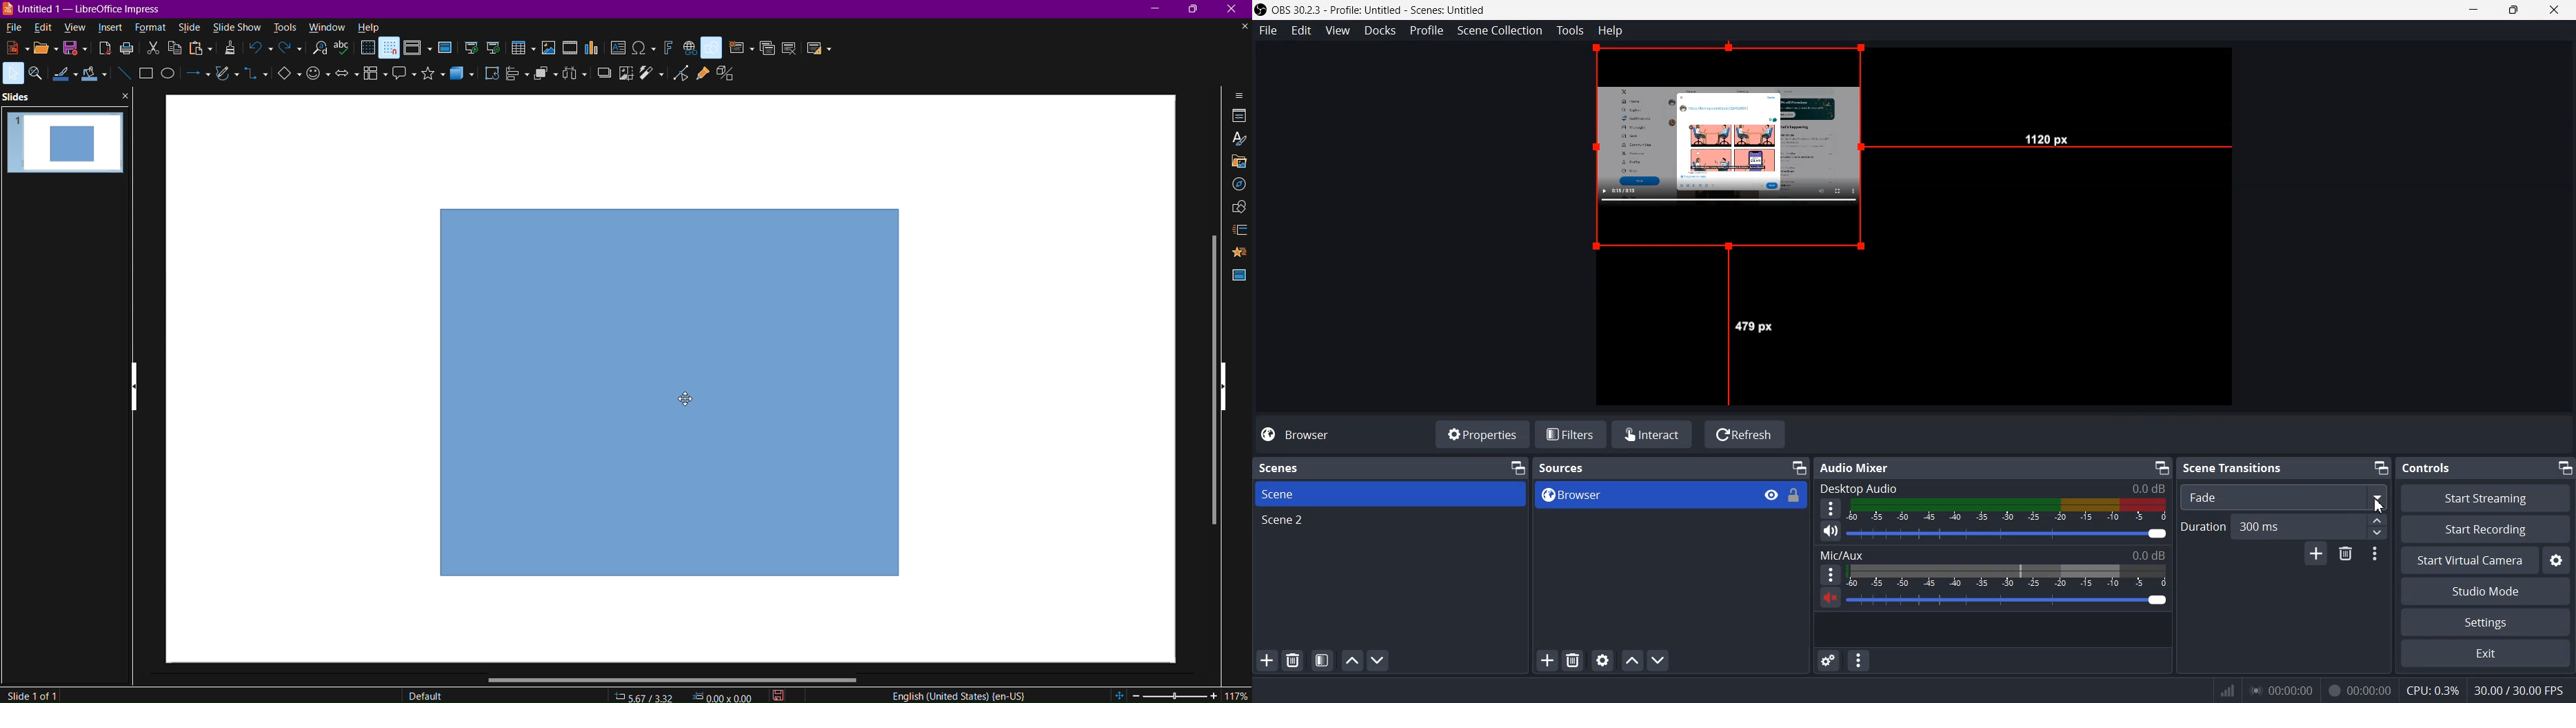 Image resolution: width=2576 pixels, height=728 pixels. What do you see at coordinates (1800, 467) in the screenshot?
I see `Minimize` at bounding box center [1800, 467].